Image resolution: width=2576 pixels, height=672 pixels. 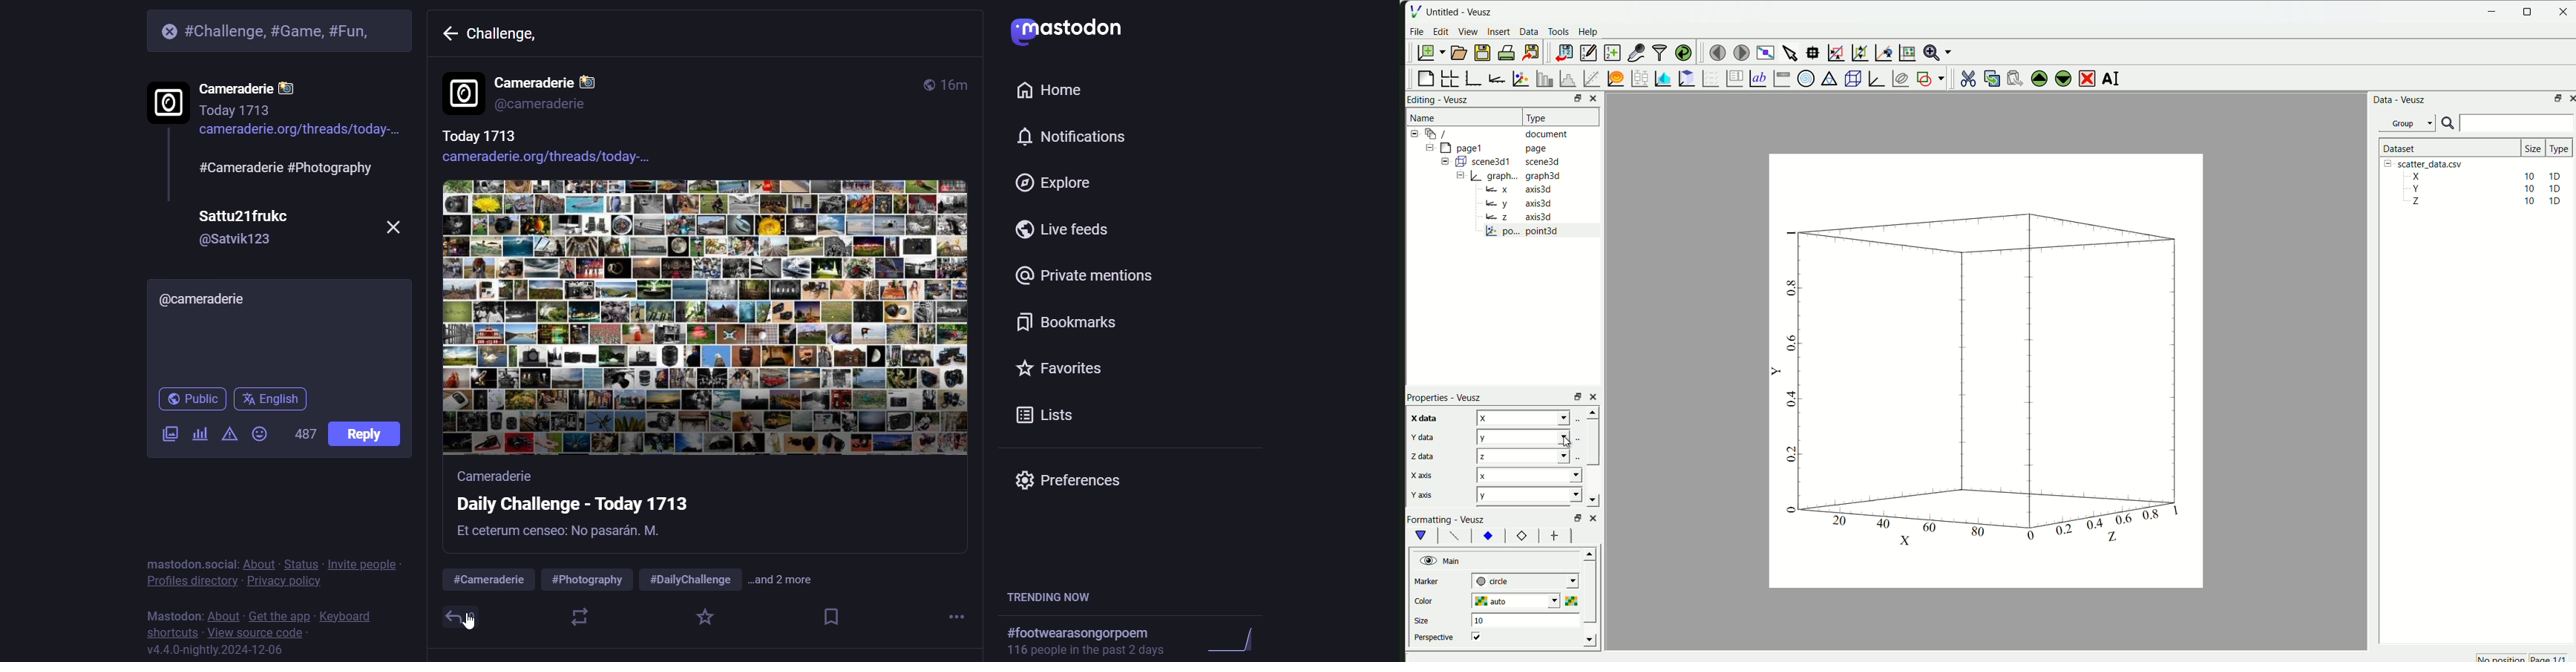 What do you see at coordinates (1452, 536) in the screenshot?
I see `font` at bounding box center [1452, 536].